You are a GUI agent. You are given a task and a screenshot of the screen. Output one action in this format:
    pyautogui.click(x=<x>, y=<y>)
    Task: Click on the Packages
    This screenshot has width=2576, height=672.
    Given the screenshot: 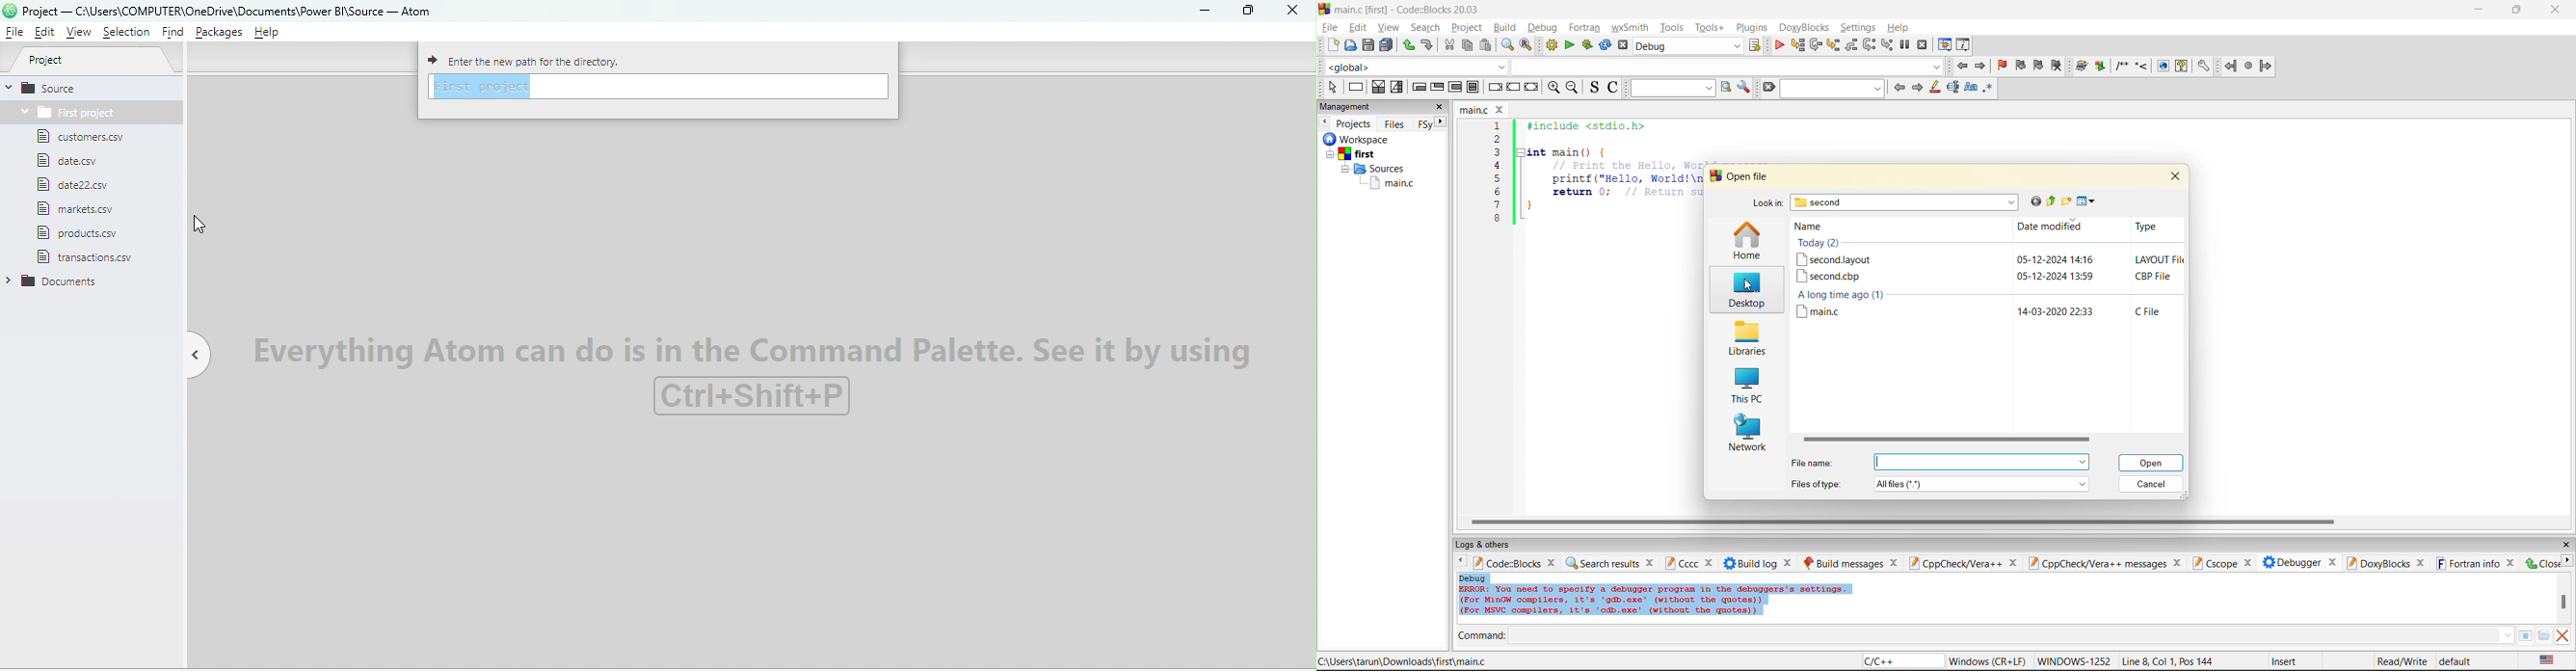 What is the action you would take?
    pyautogui.click(x=217, y=34)
    